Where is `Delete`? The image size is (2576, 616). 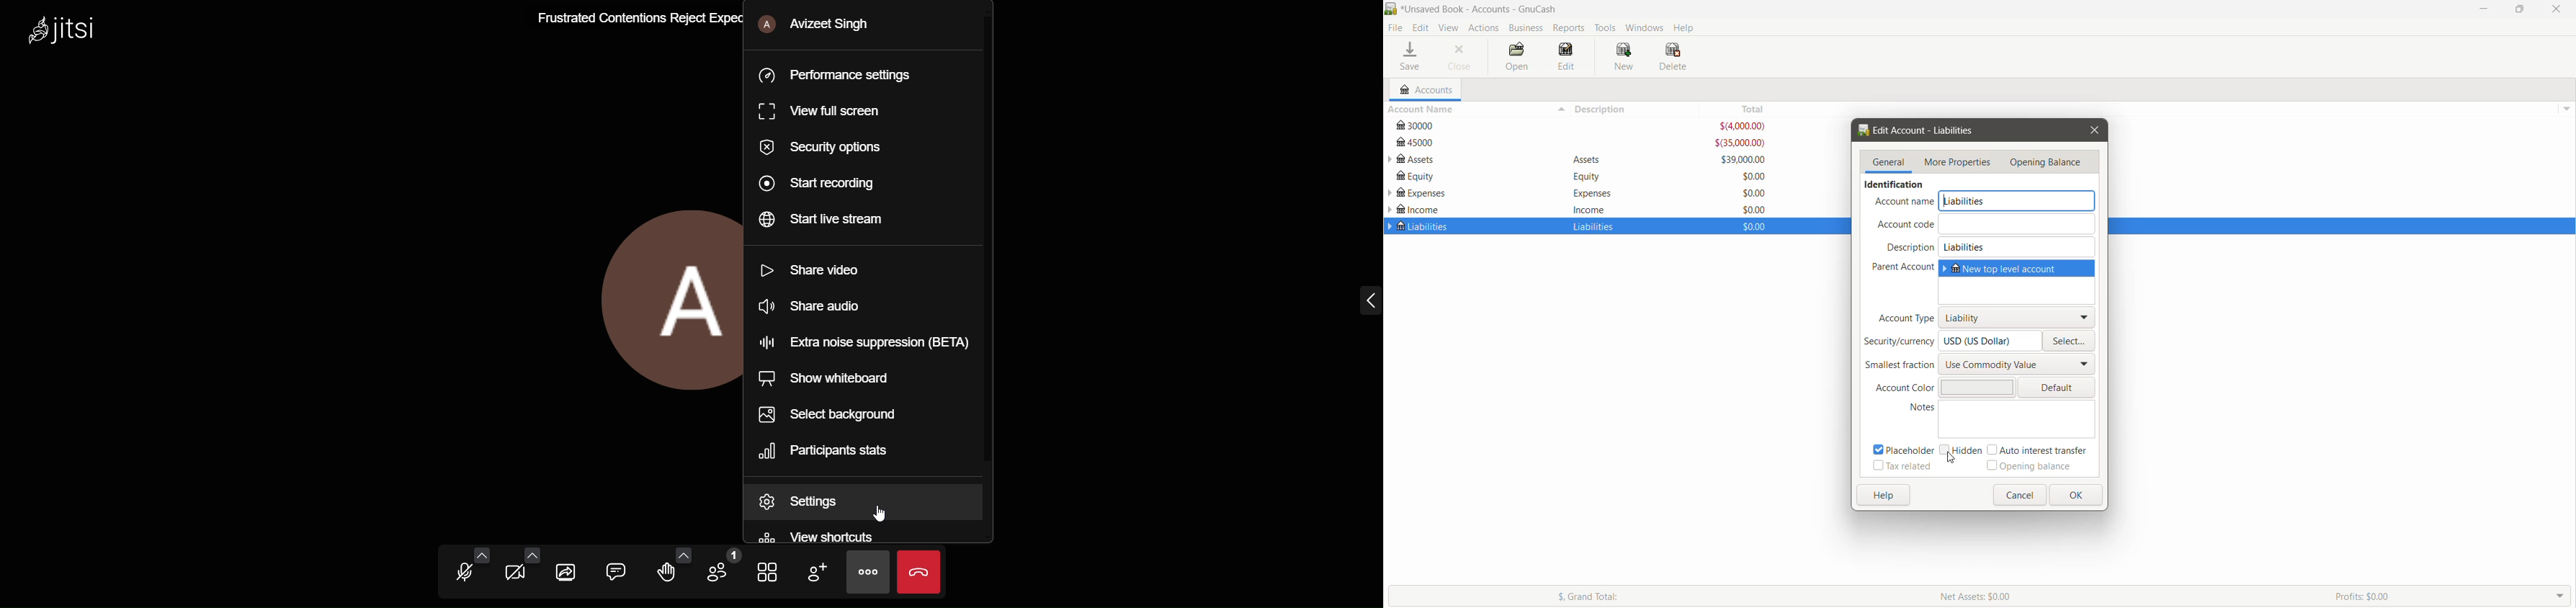
Delete is located at coordinates (1675, 57).